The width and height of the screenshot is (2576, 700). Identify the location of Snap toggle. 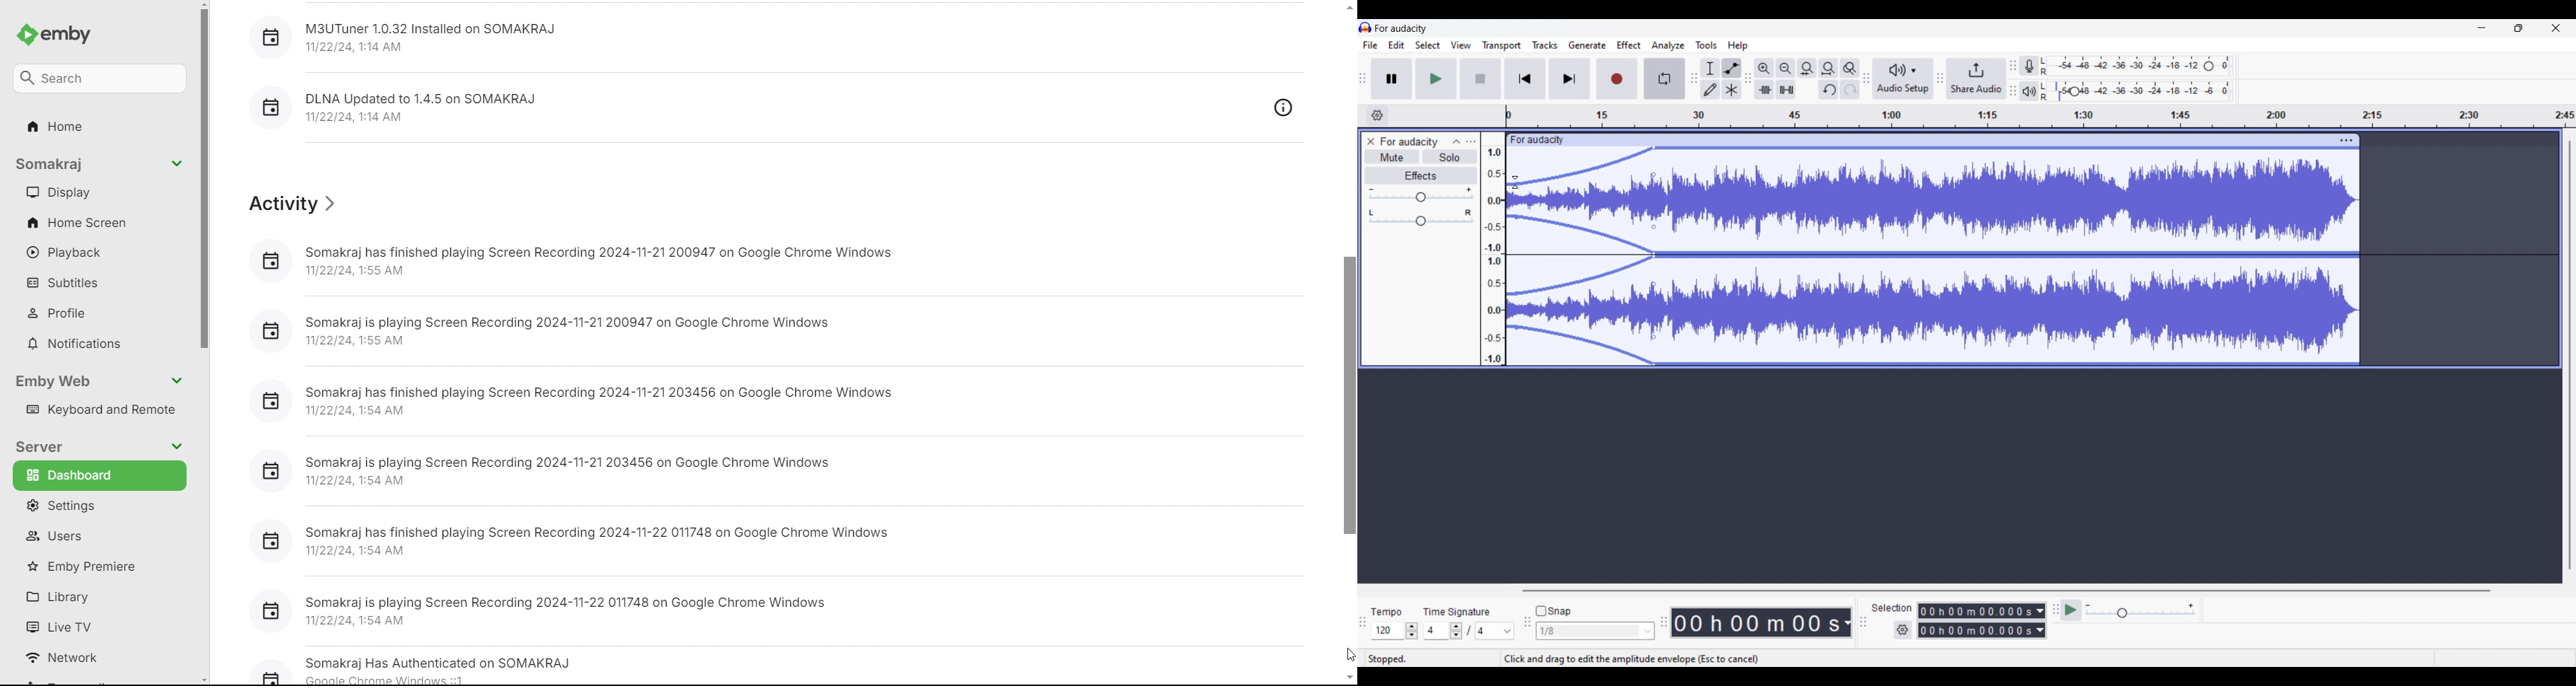
(1553, 611).